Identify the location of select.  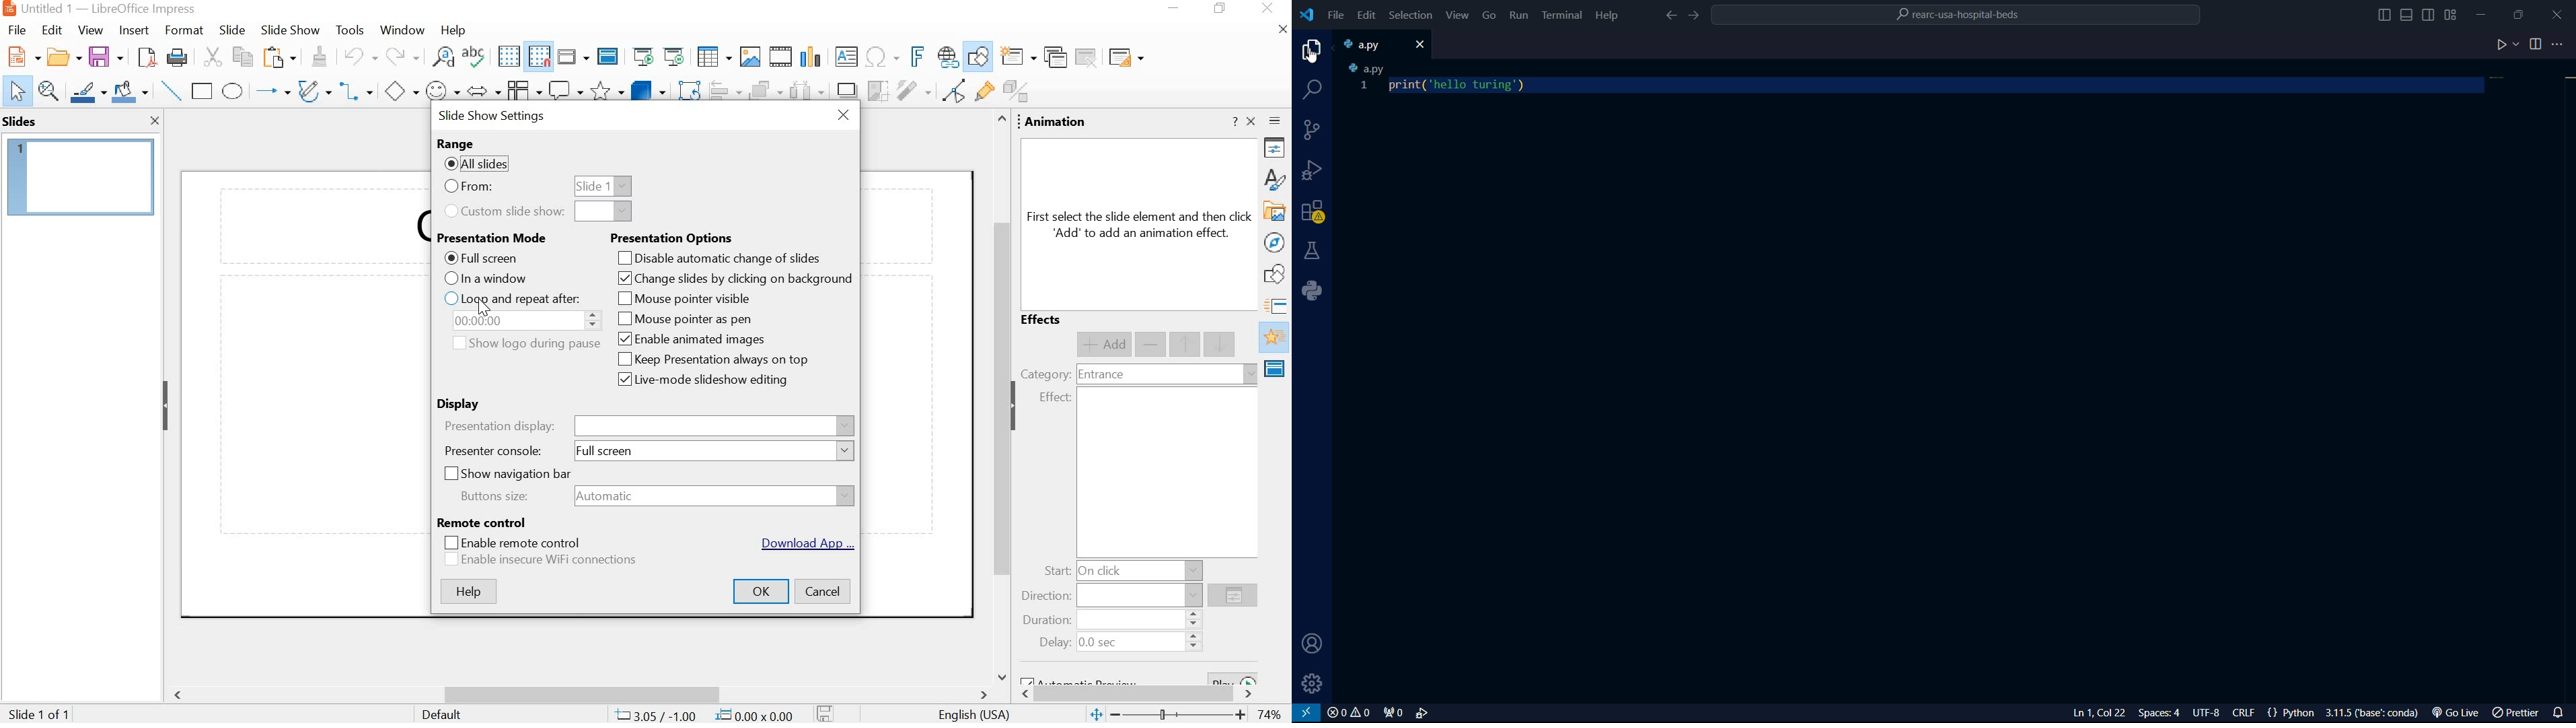
(17, 92).